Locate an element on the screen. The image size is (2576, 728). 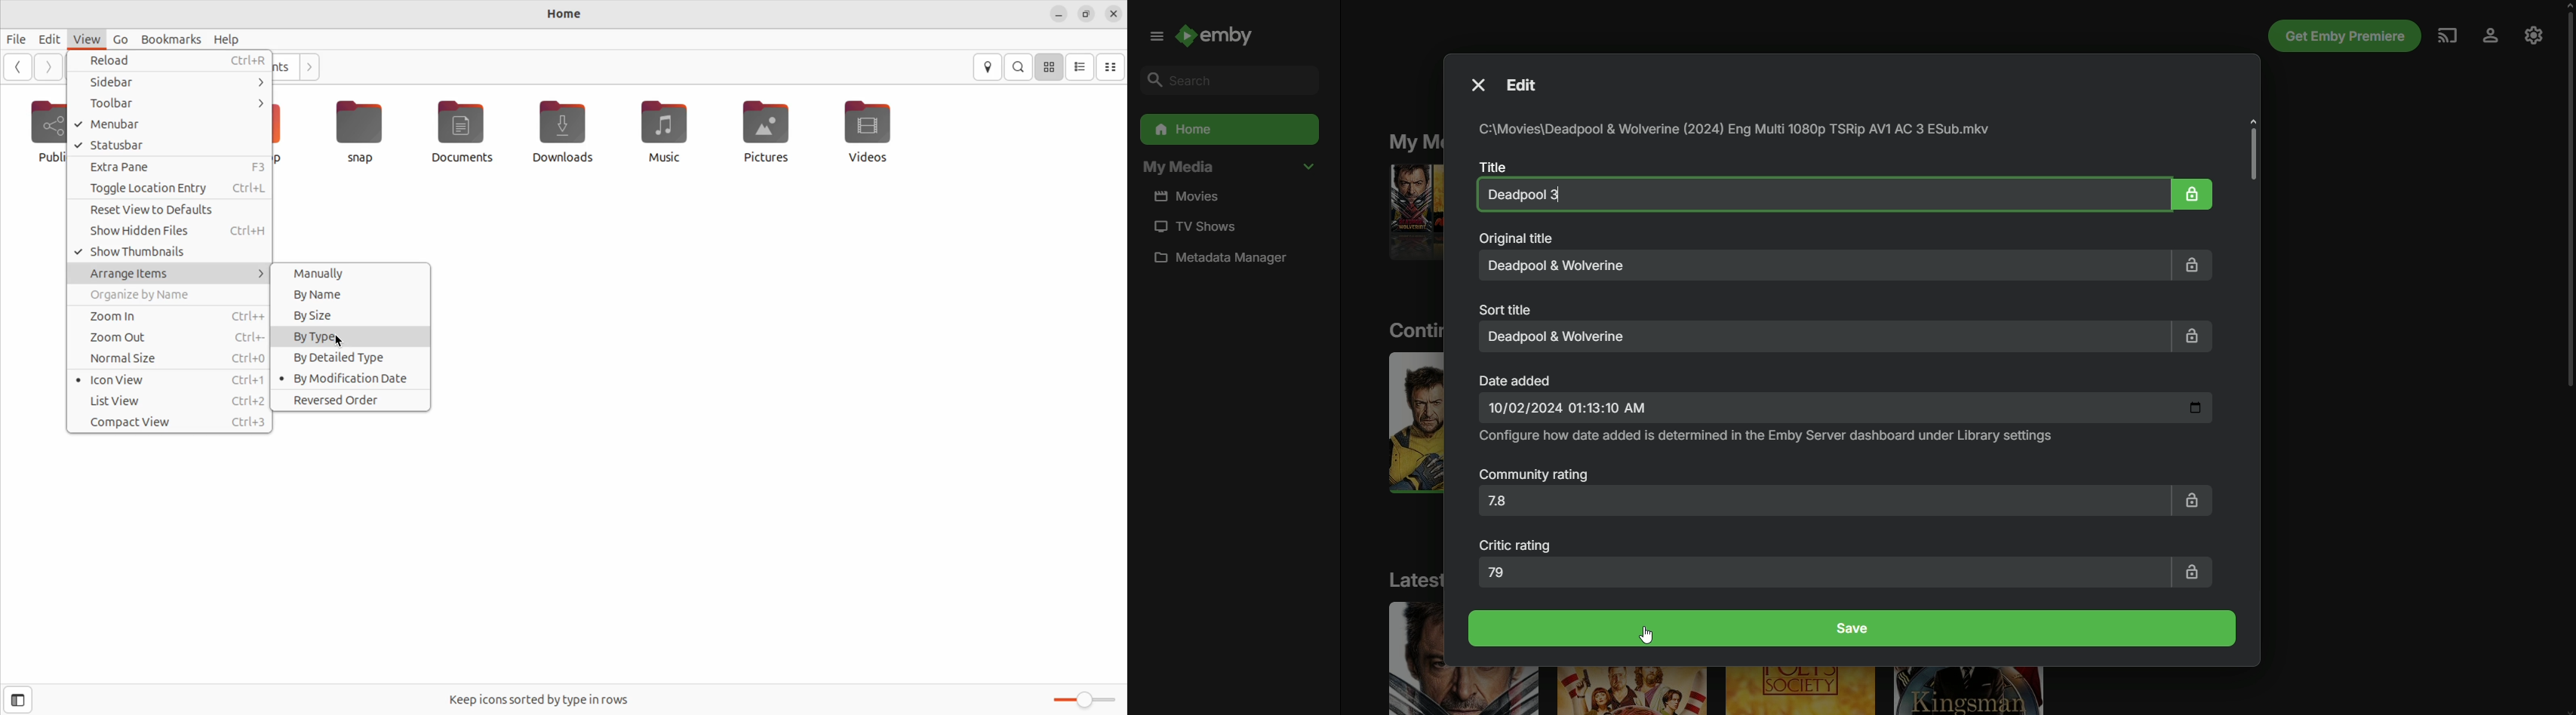
Settings is located at coordinates (2534, 34).